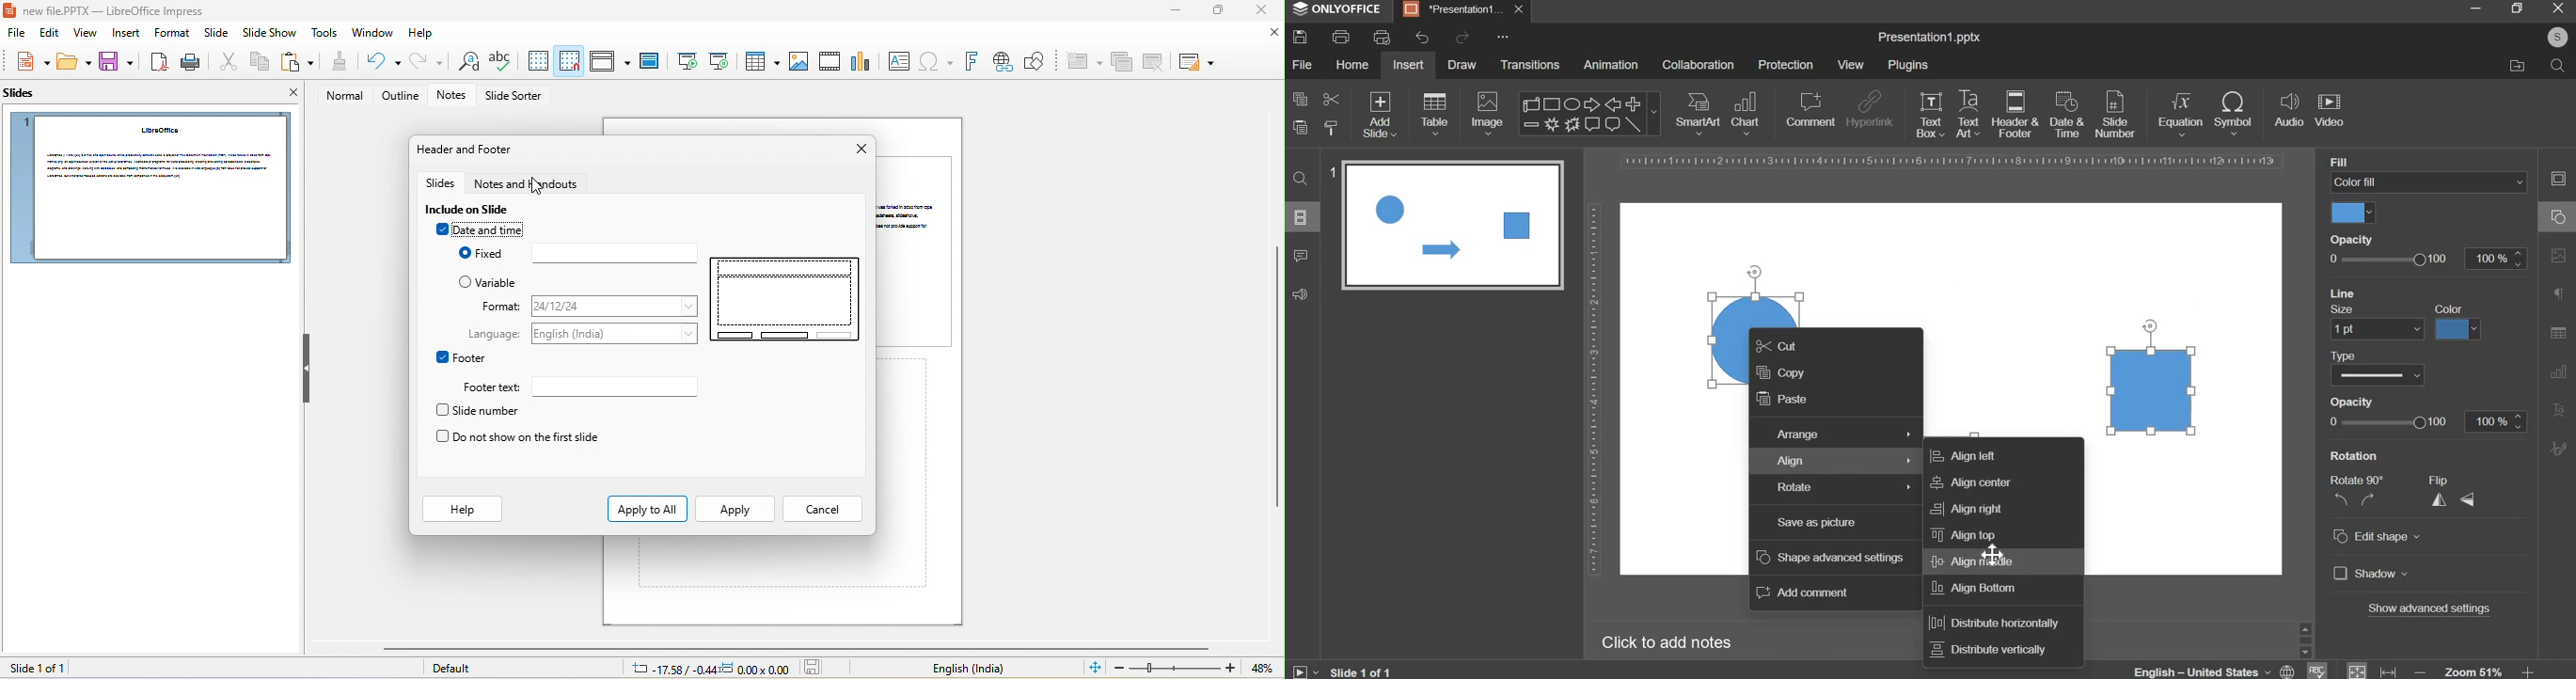 Image resolution: width=2576 pixels, height=700 pixels. What do you see at coordinates (75, 63) in the screenshot?
I see `open` at bounding box center [75, 63].